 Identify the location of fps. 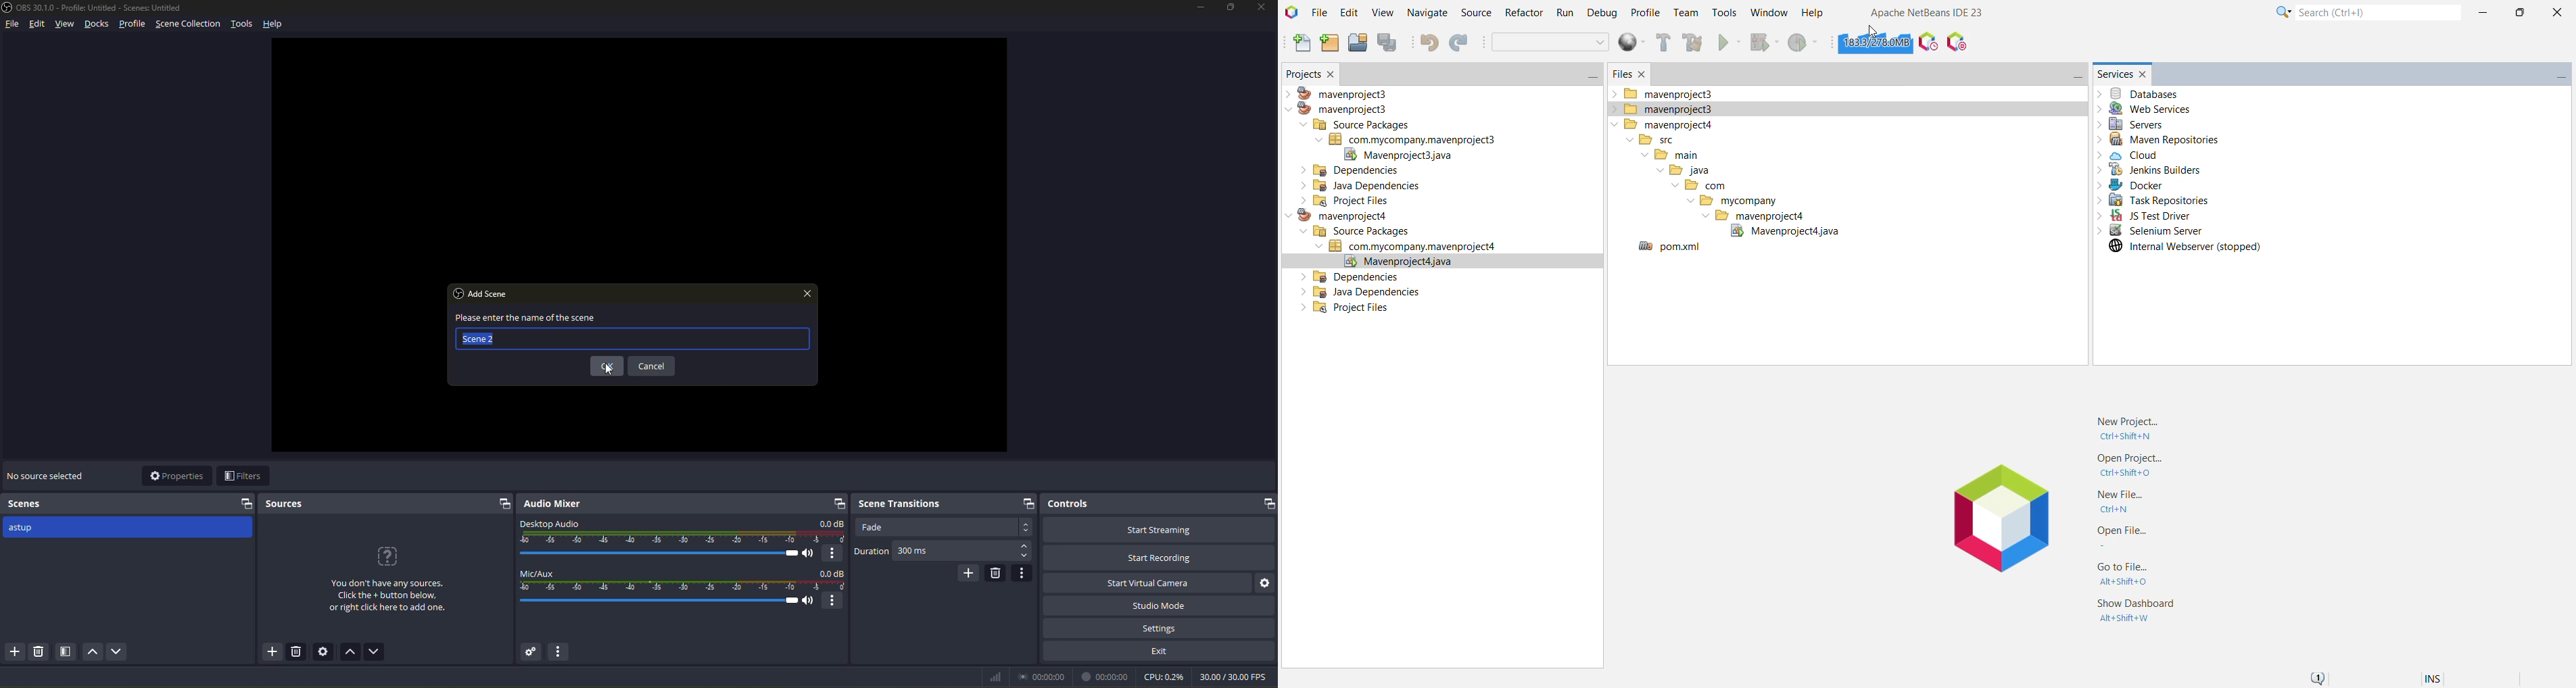
(1236, 675).